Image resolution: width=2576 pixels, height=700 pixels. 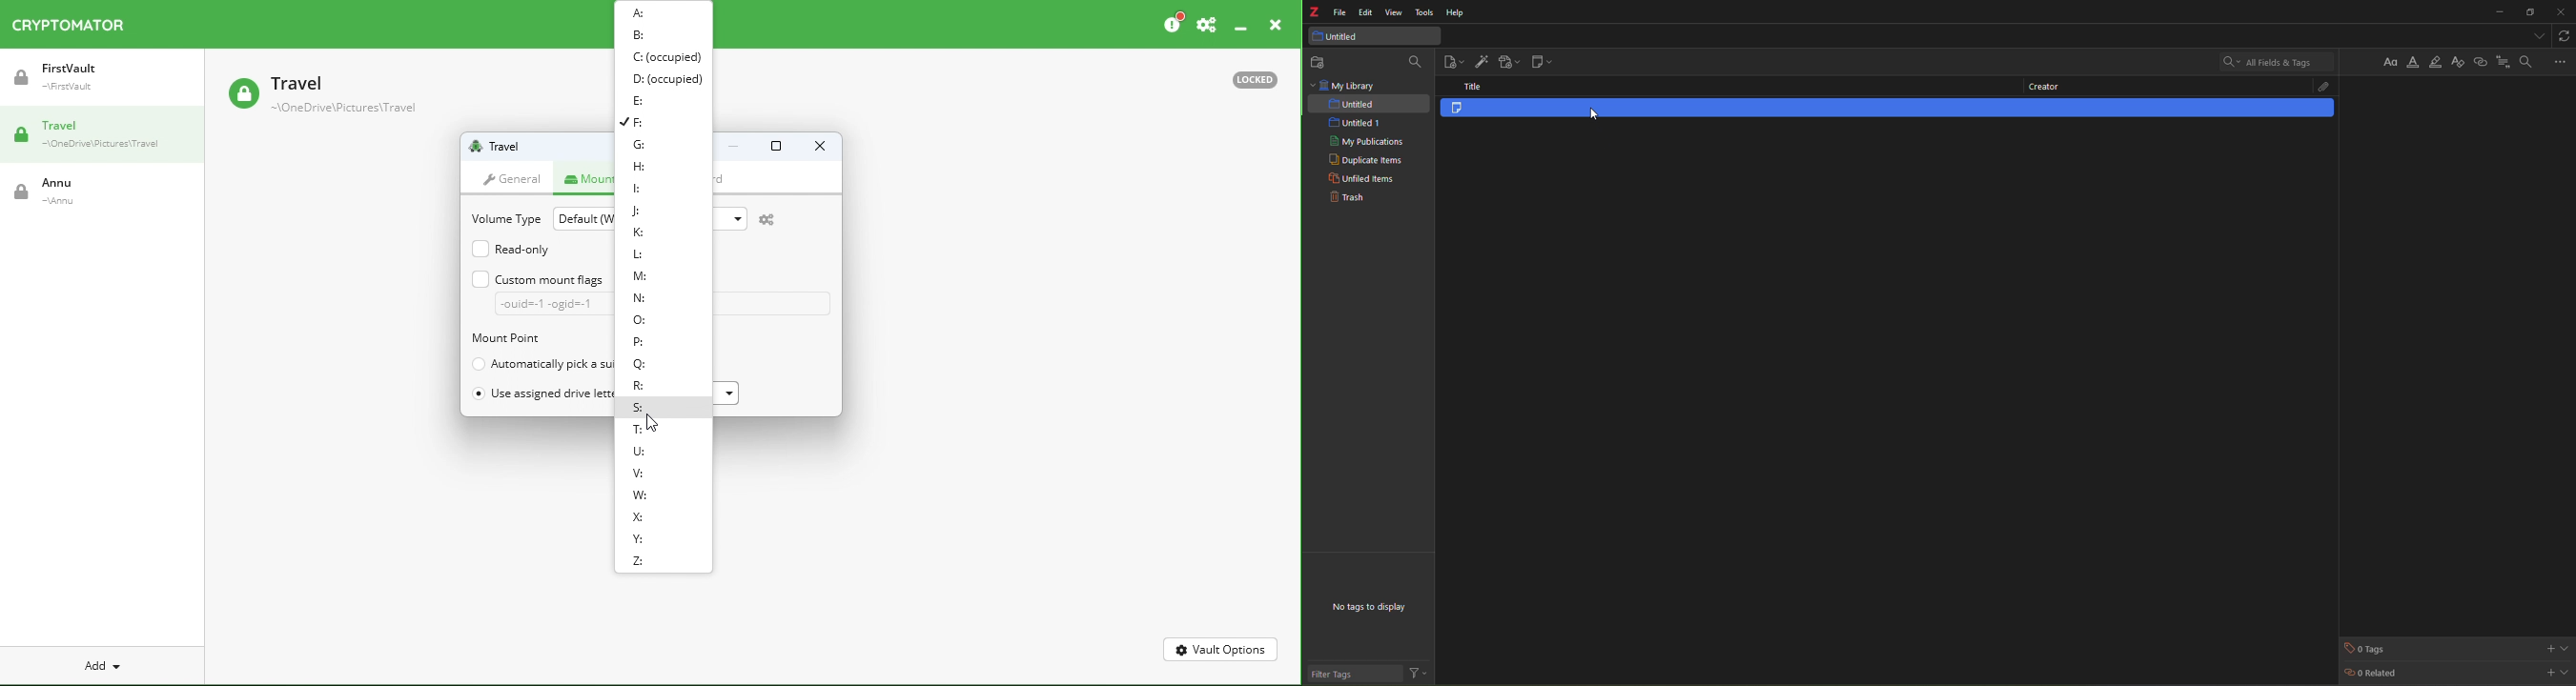 I want to click on insert link, so click(x=2481, y=62).